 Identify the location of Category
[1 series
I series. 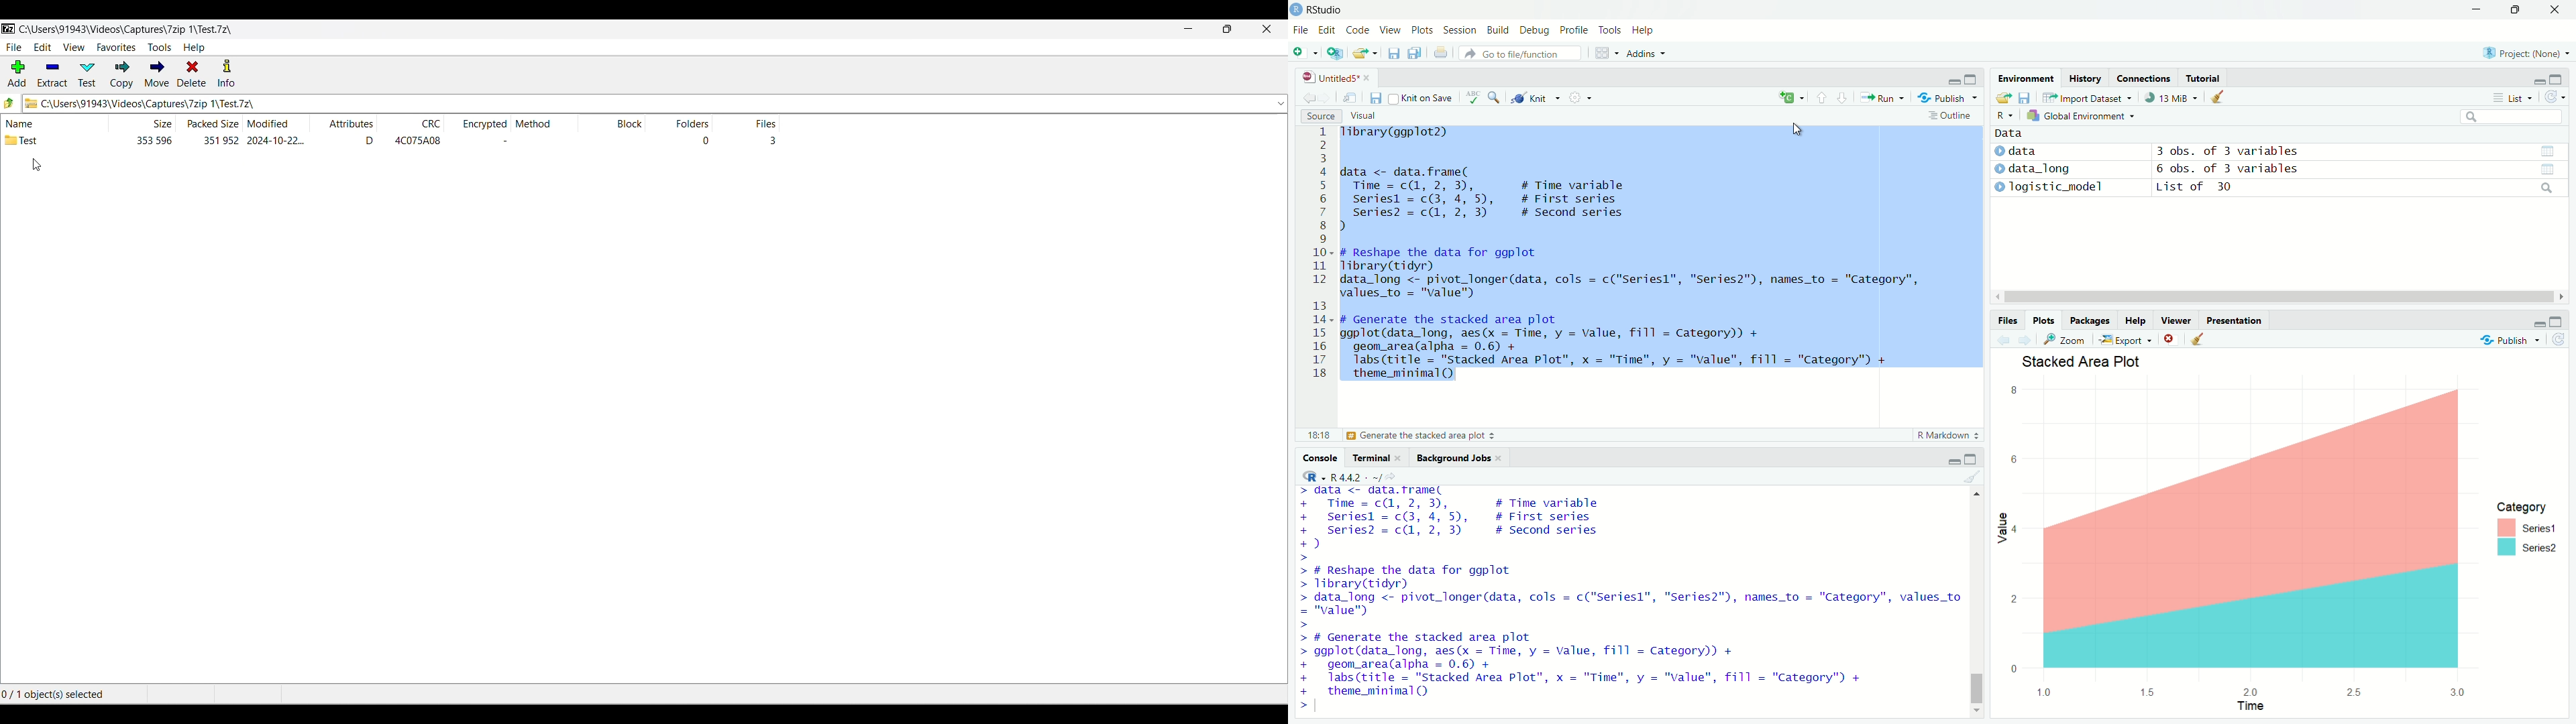
(2532, 529).